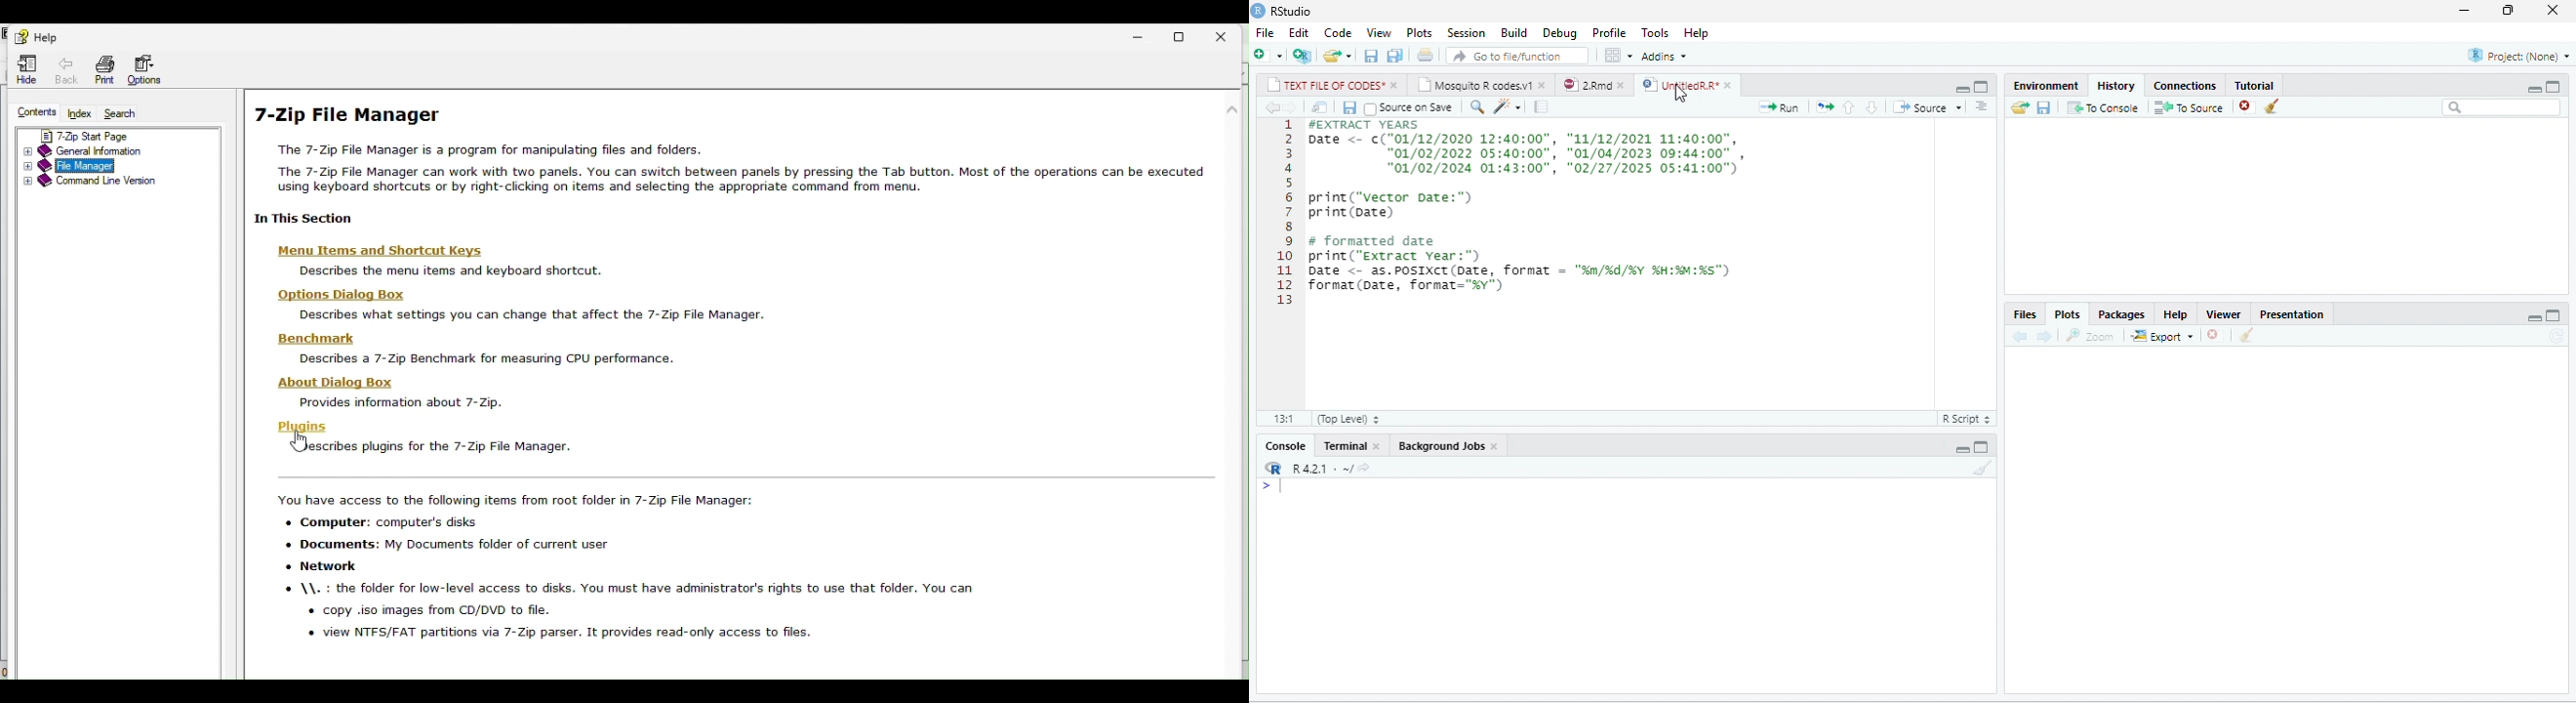 This screenshot has width=2576, height=728. I want to click on line numbering, so click(1284, 212).